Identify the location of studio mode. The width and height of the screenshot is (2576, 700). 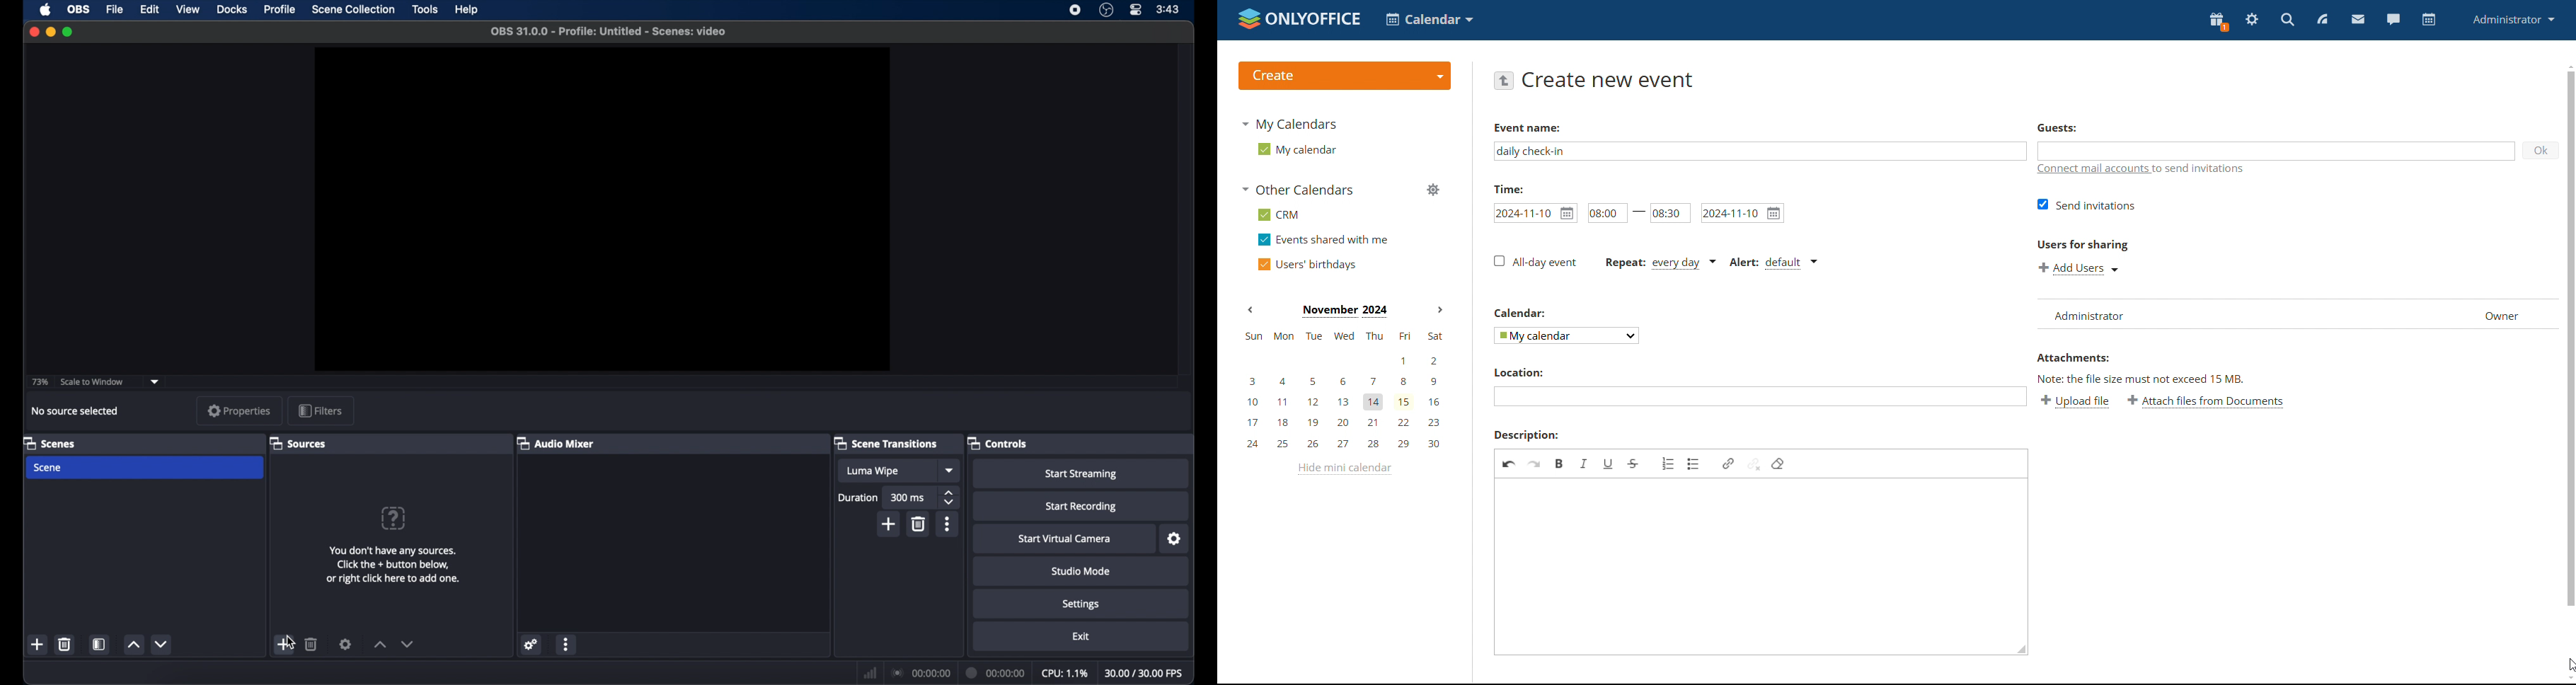
(1082, 571).